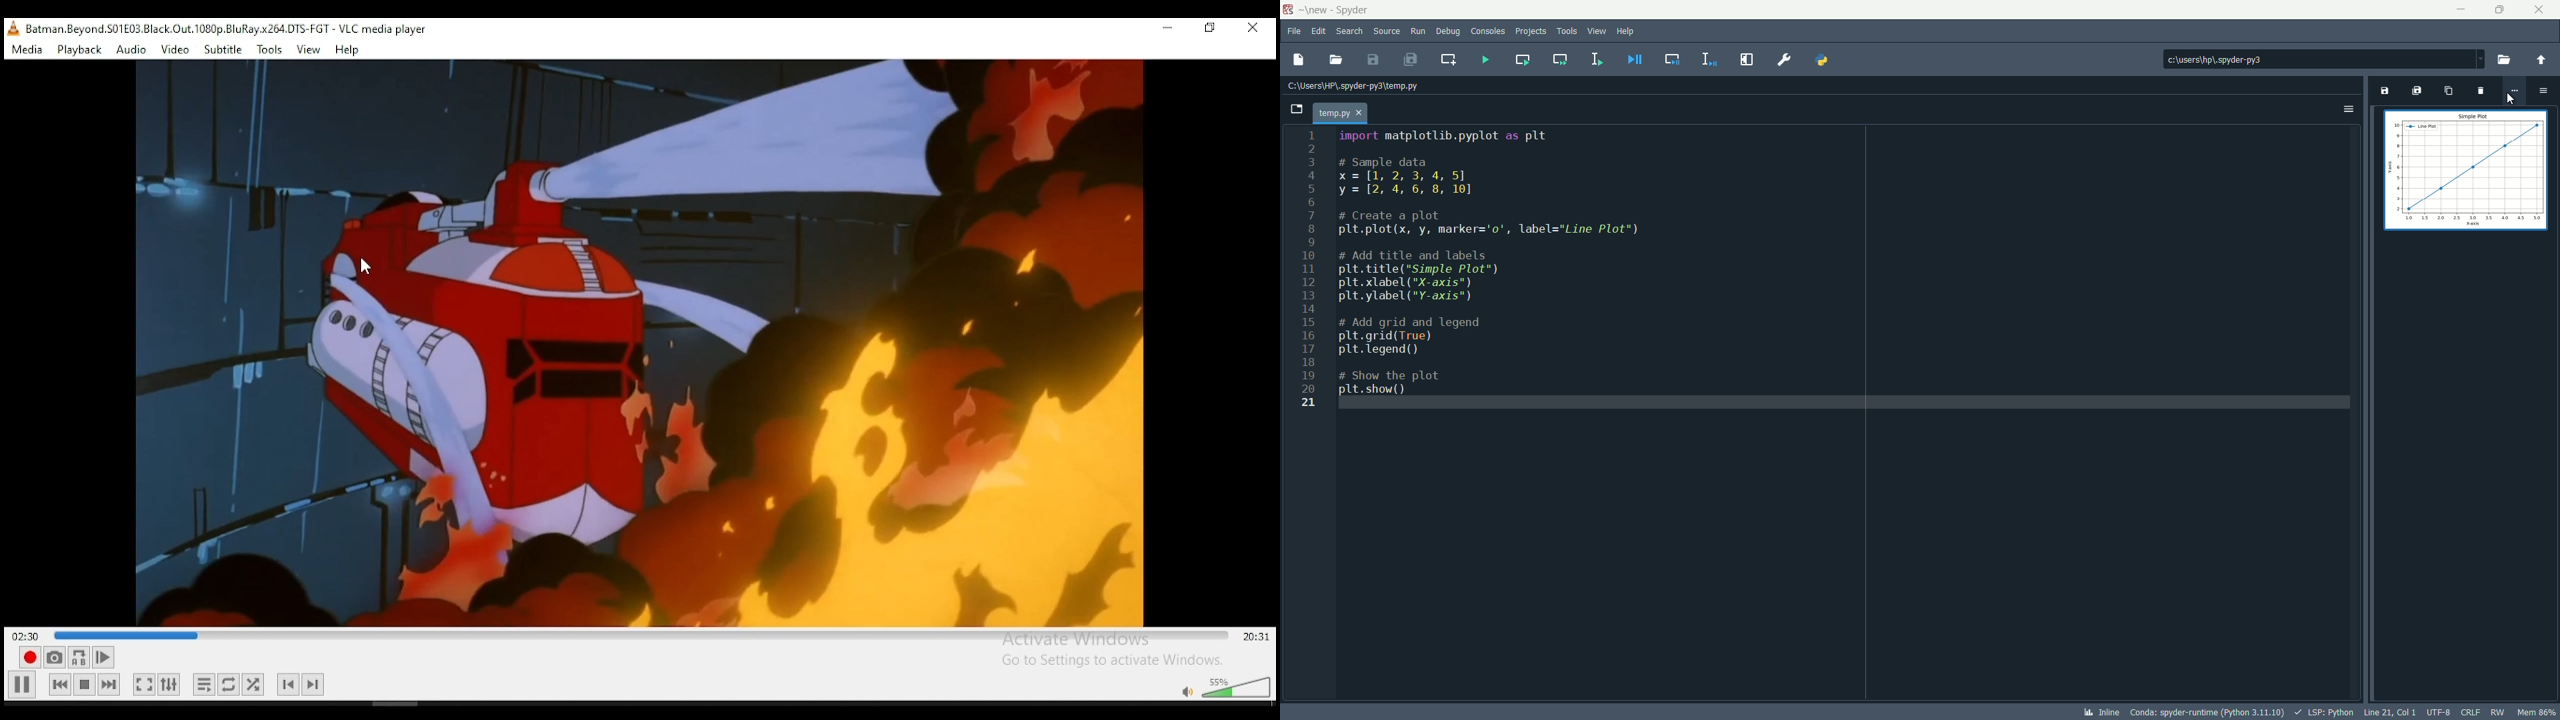  I want to click on new, so click(1315, 9).